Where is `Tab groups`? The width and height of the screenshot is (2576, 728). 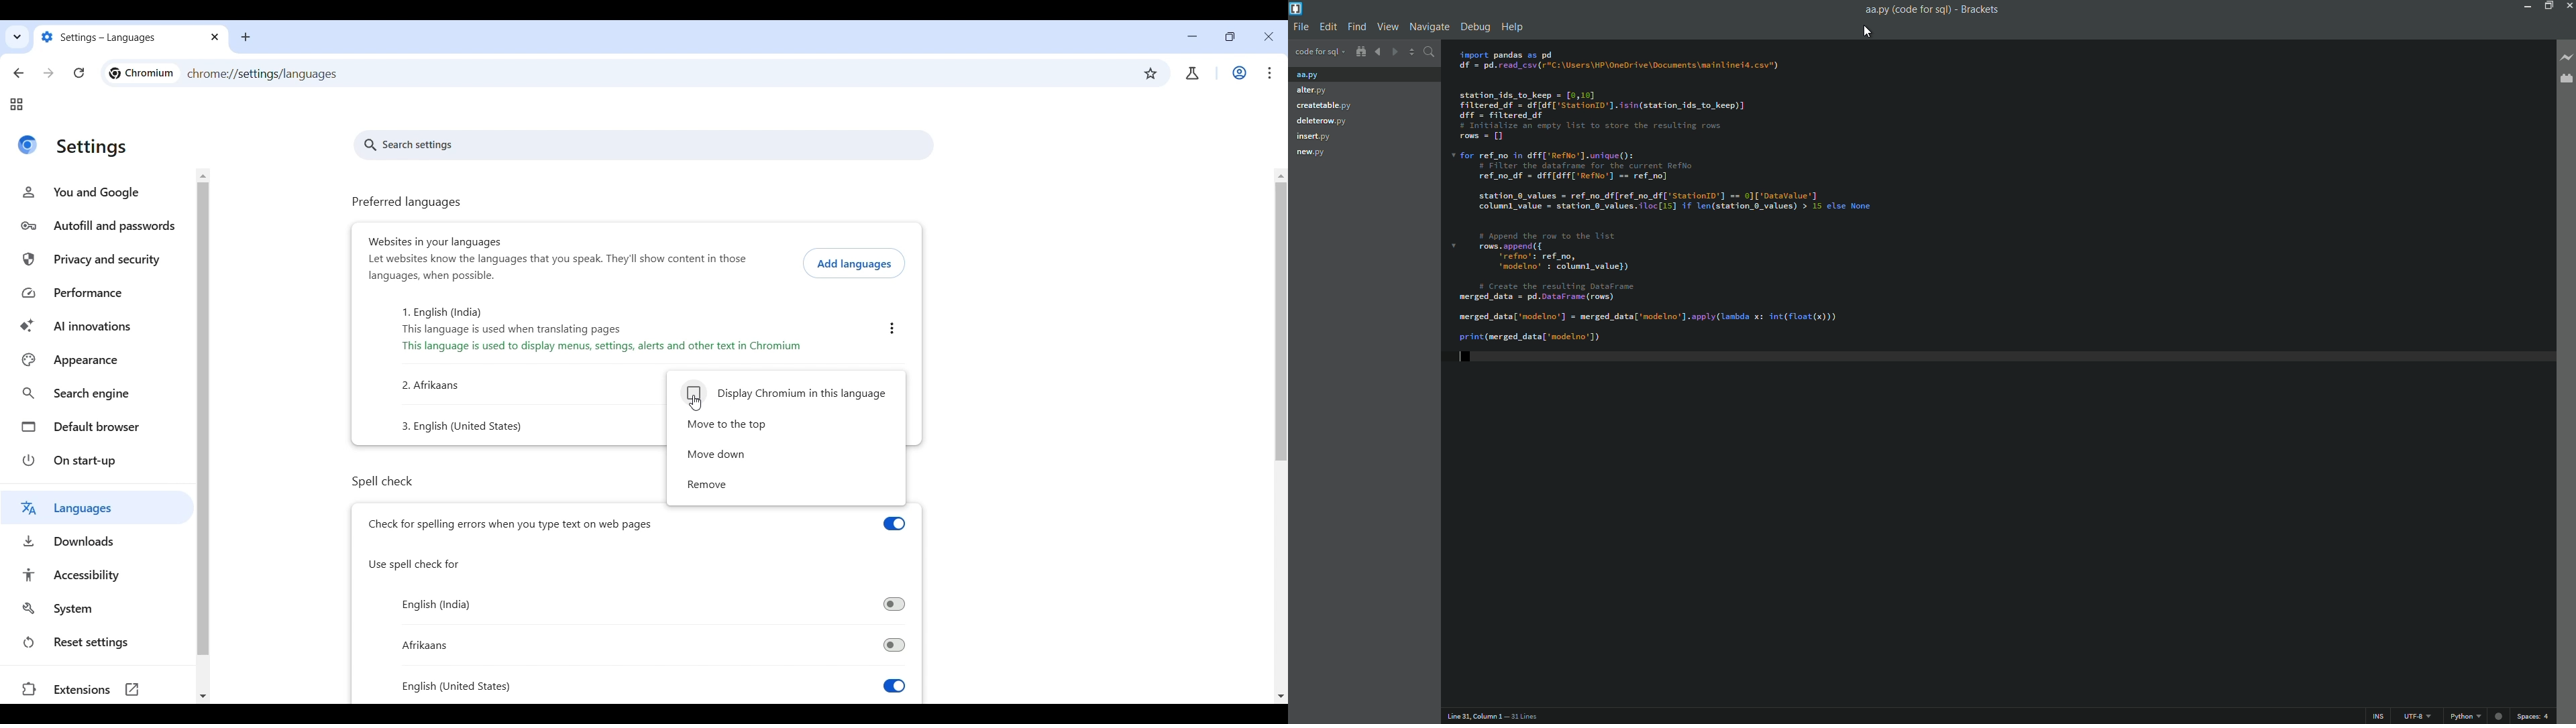 Tab groups is located at coordinates (16, 105).